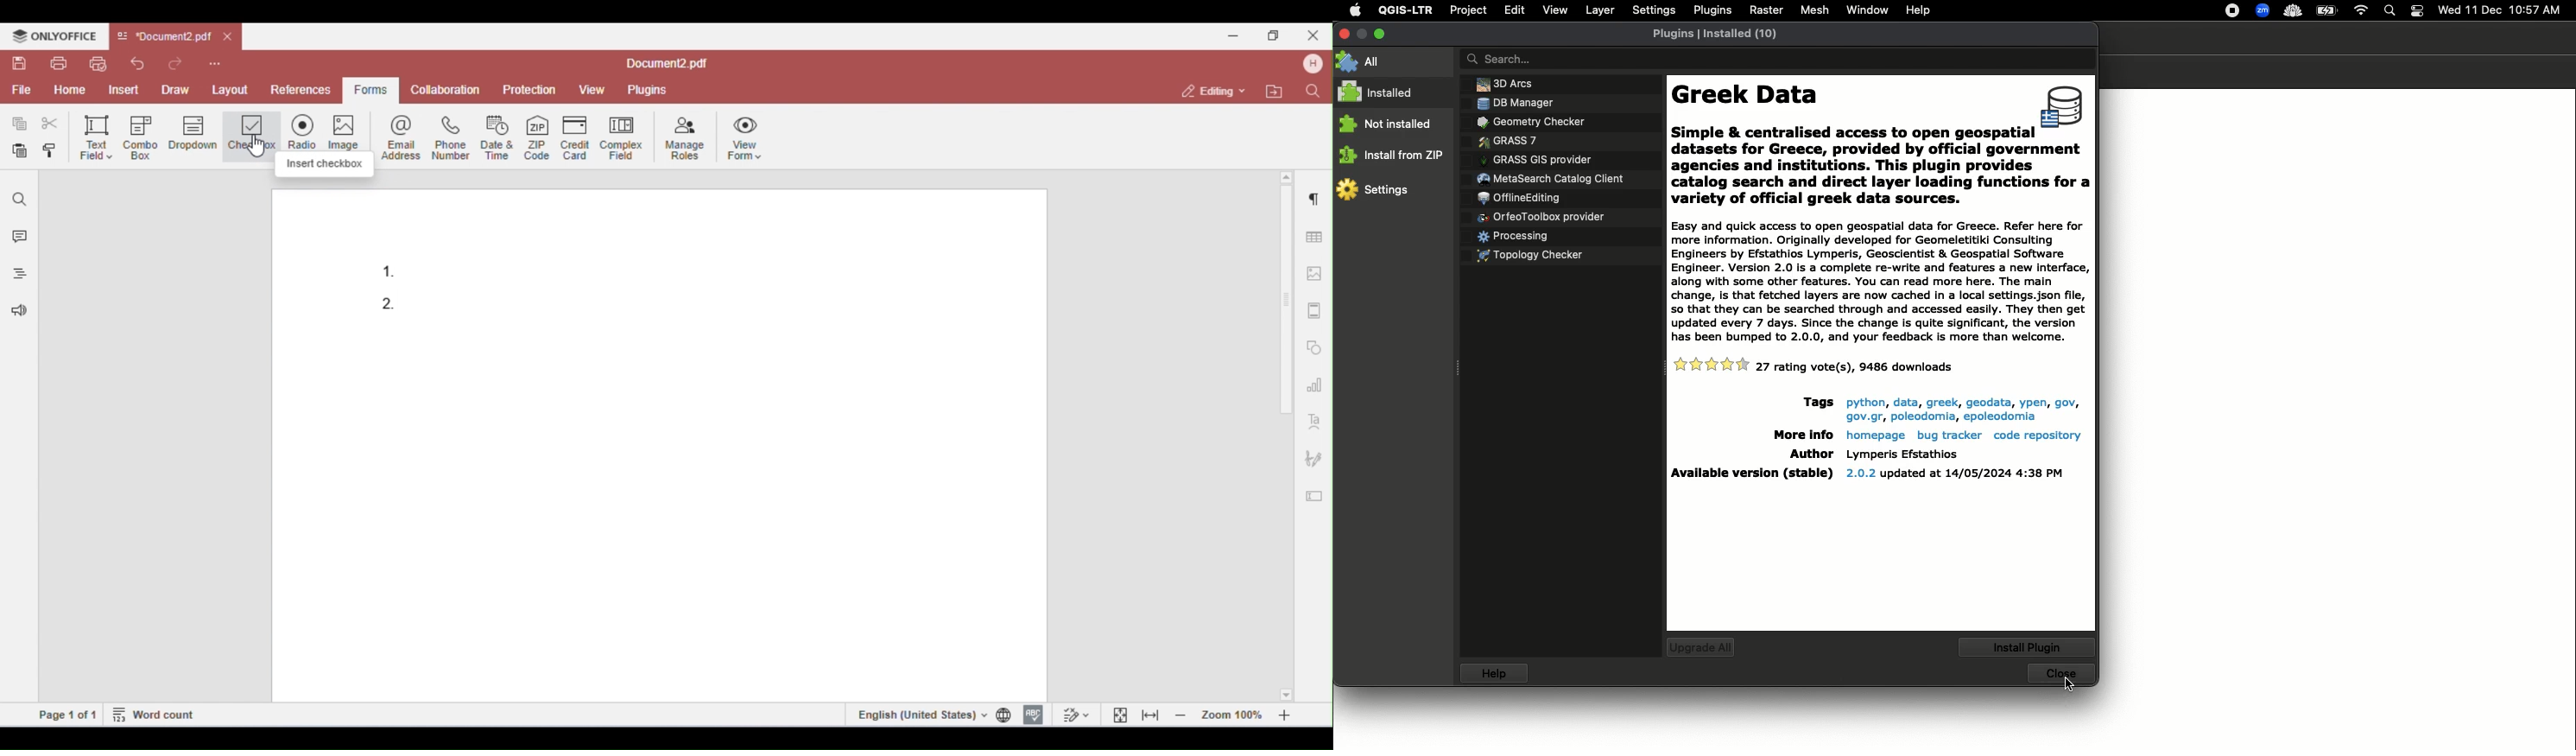  I want to click on link, so click(1923, 416).